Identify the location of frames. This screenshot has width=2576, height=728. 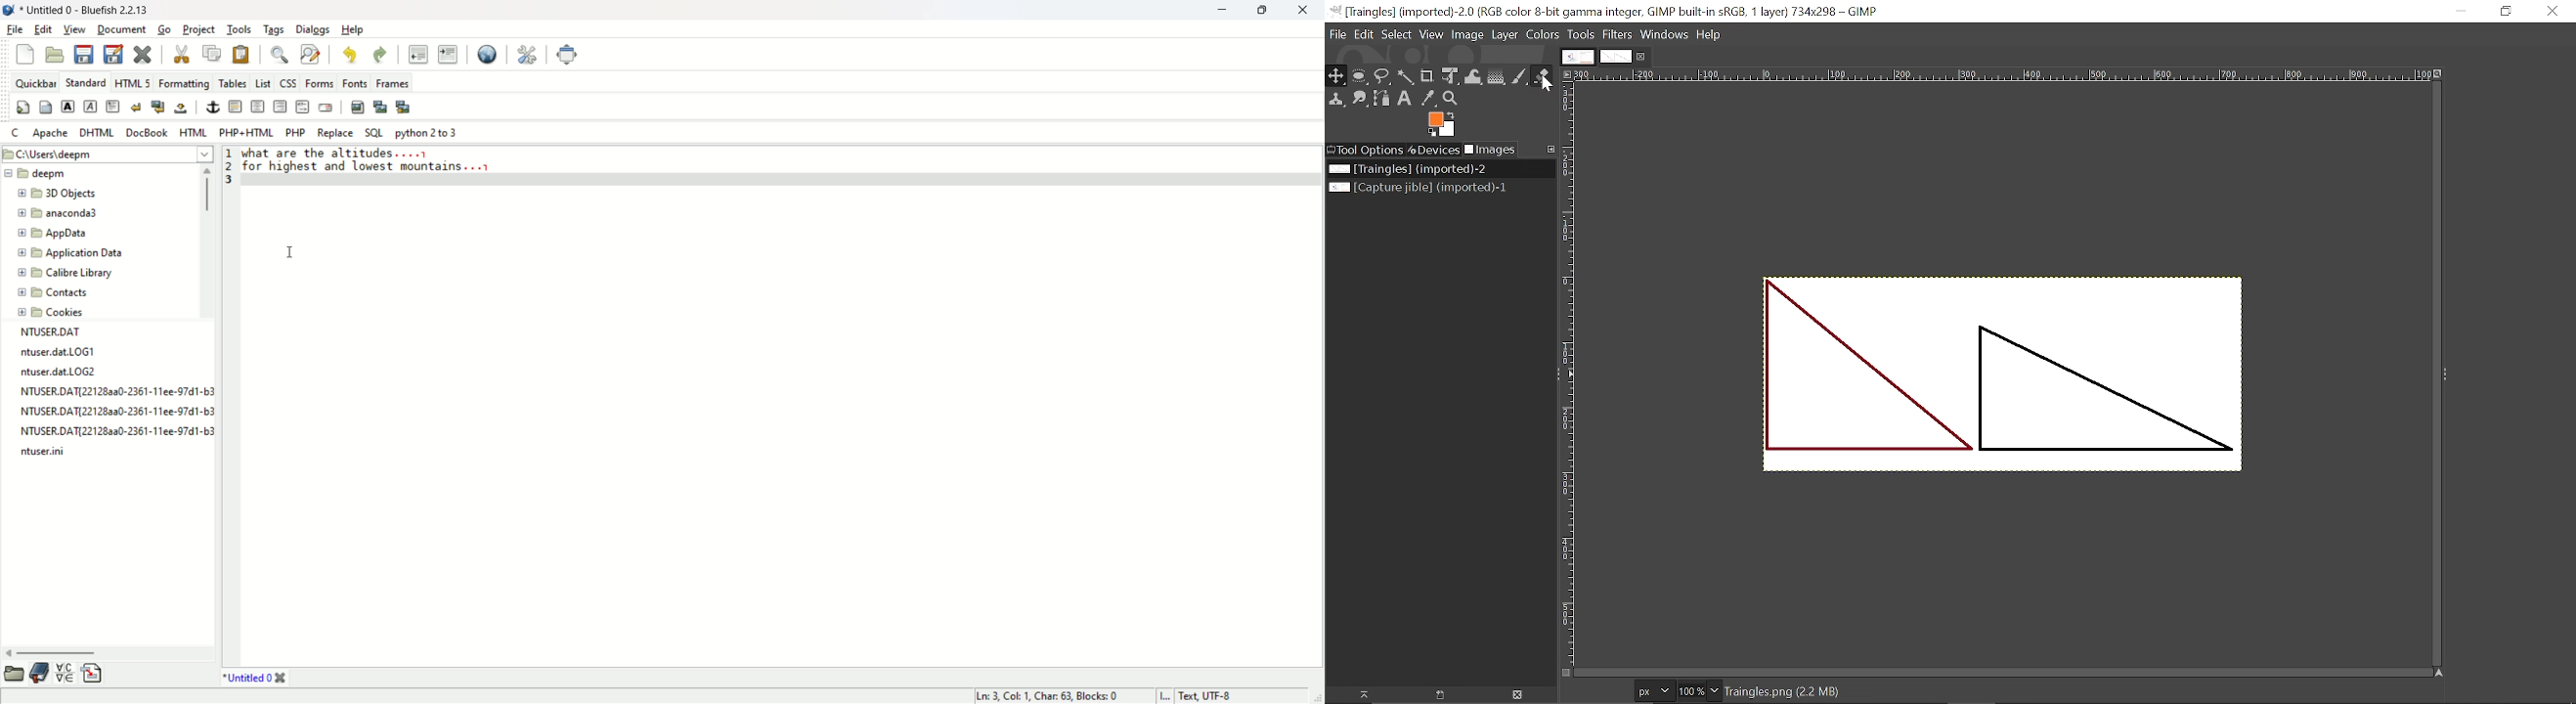
(392, 82).